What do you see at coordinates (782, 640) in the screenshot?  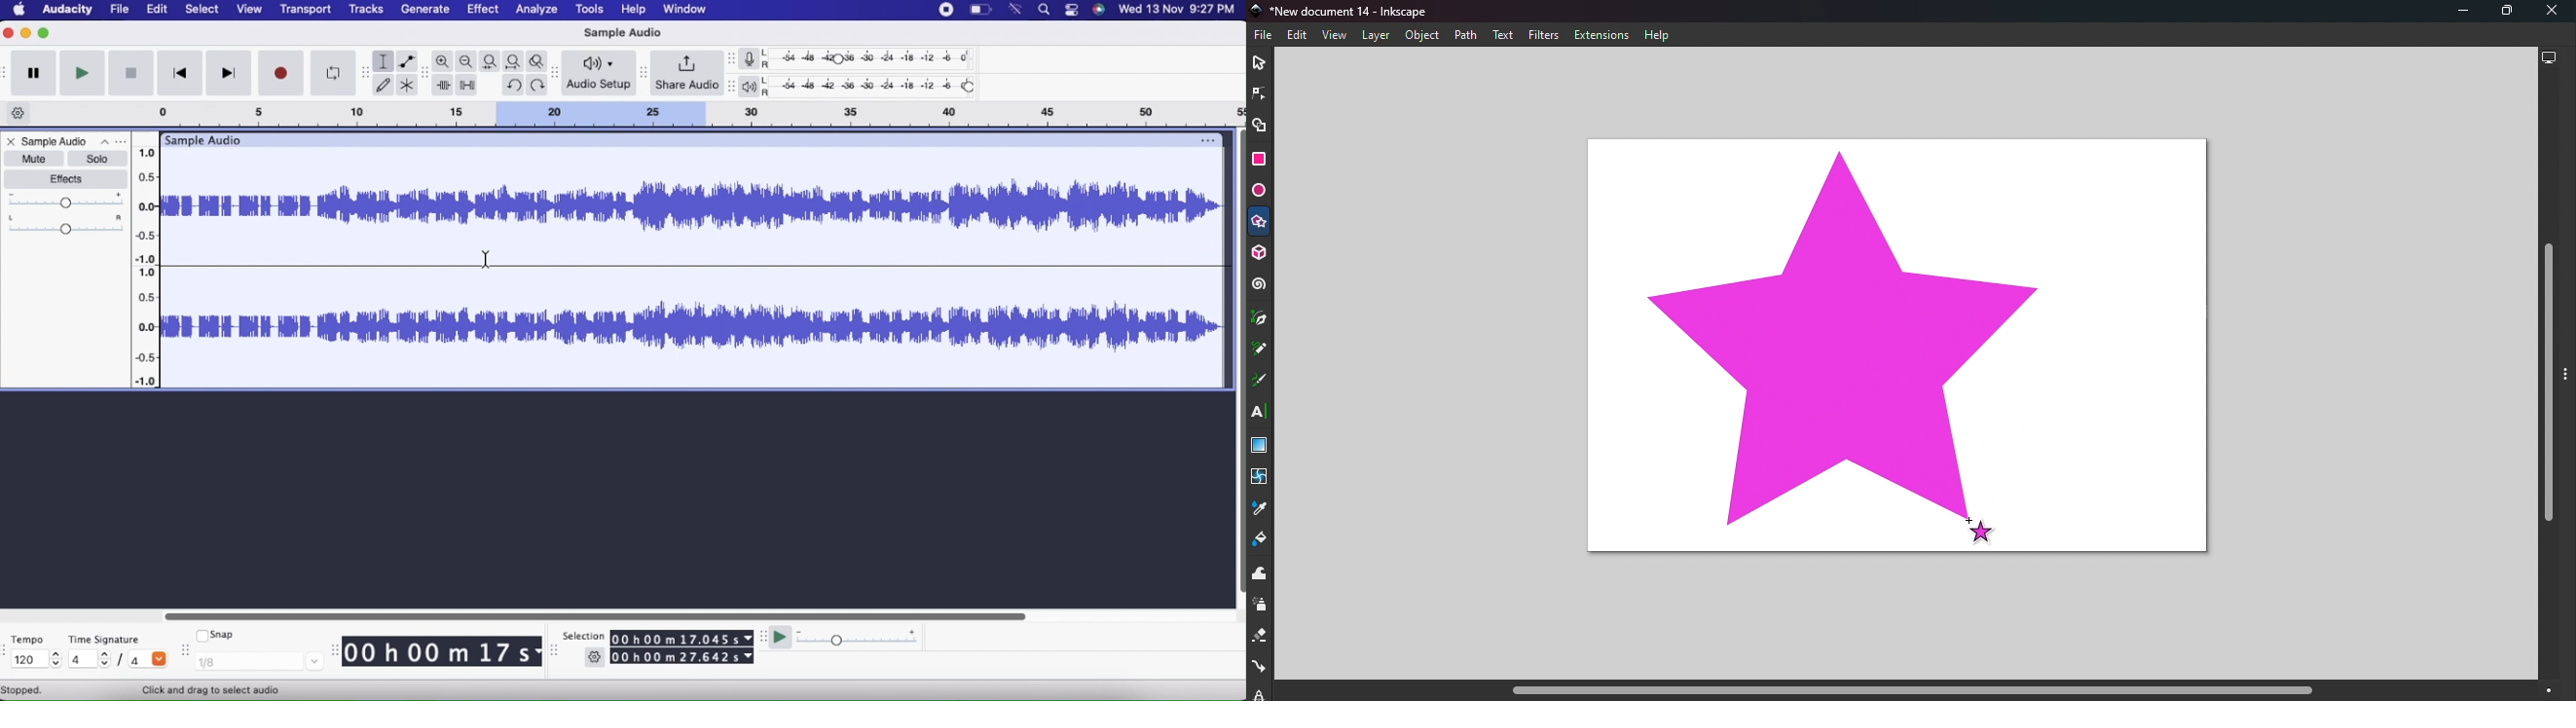 I see `Play at speed` at bounding box center [782, 640].